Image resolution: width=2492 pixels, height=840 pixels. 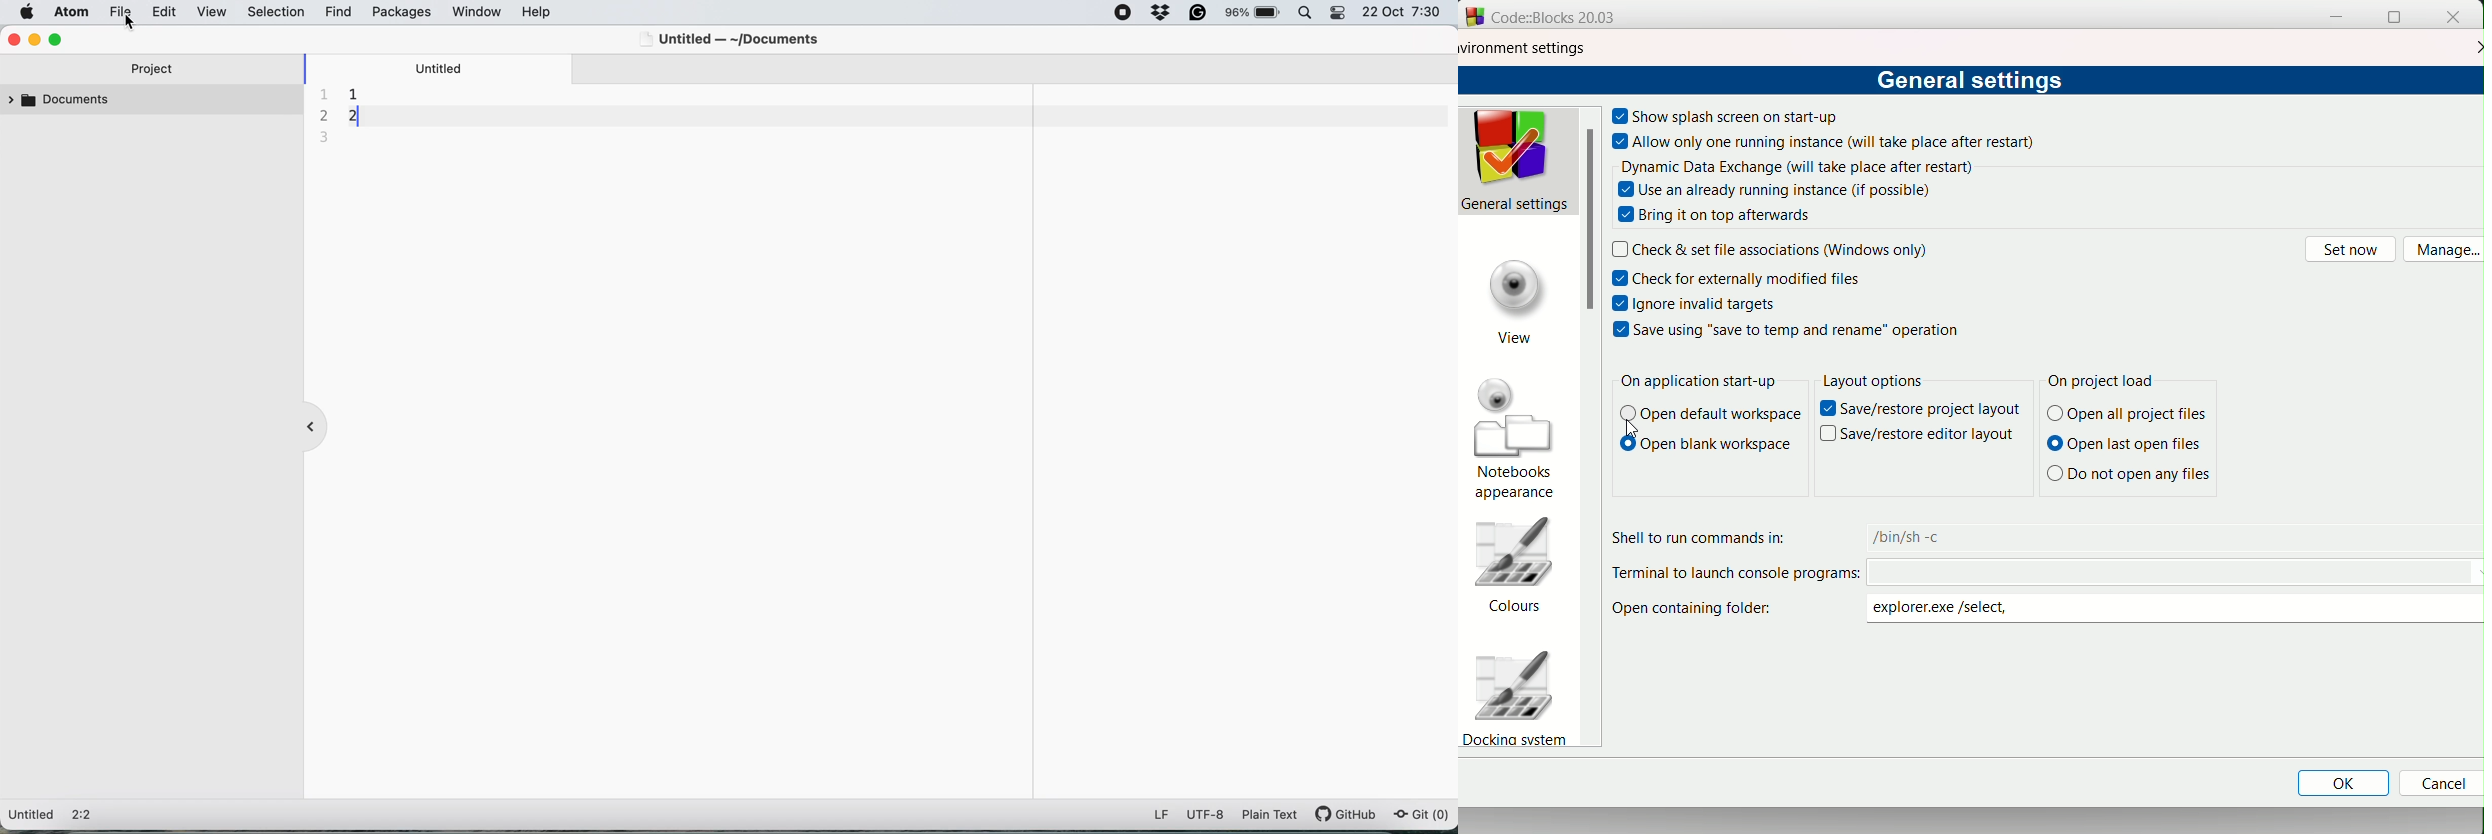 What do you see at coordinates (1475, 18) in the screenshot?
I see `logo and name` at bounding box center [1475, 18].